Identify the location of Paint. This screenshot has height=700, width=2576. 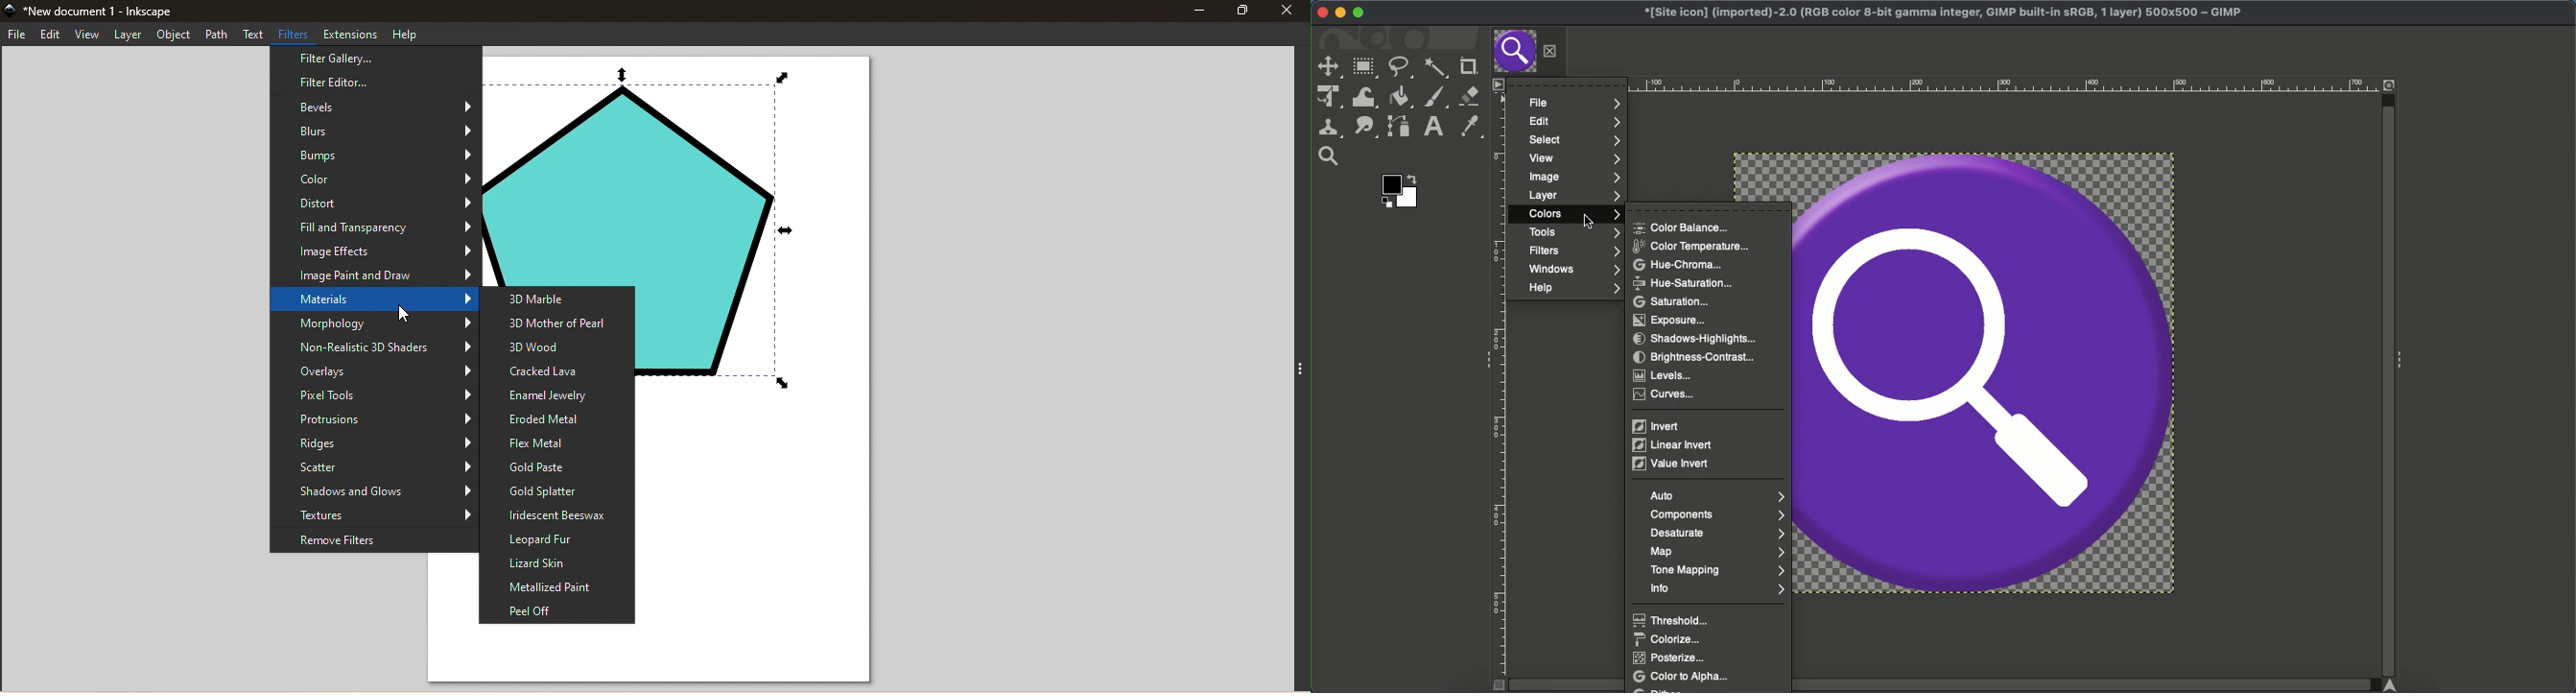
(1435, 98).